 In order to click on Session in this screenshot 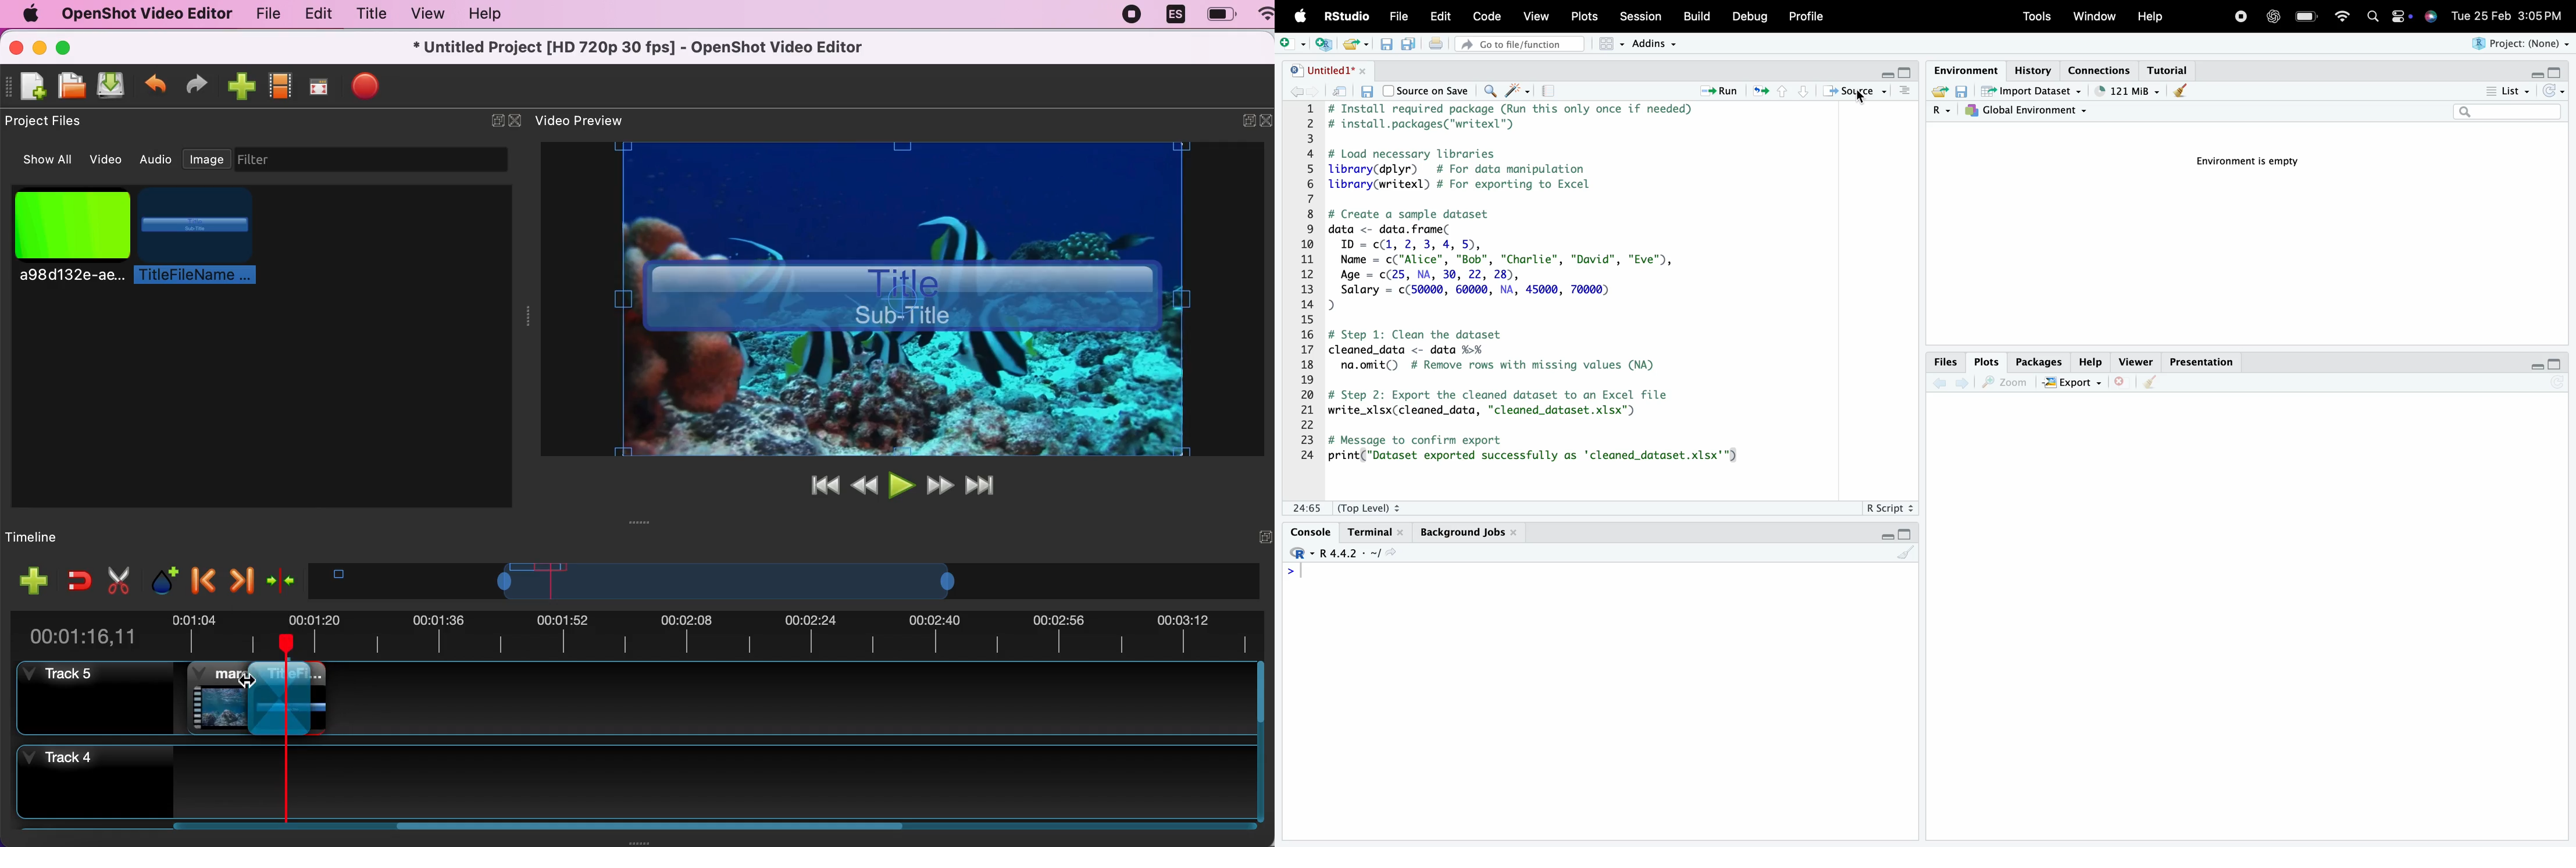, I will do `click(1639, 18)`.